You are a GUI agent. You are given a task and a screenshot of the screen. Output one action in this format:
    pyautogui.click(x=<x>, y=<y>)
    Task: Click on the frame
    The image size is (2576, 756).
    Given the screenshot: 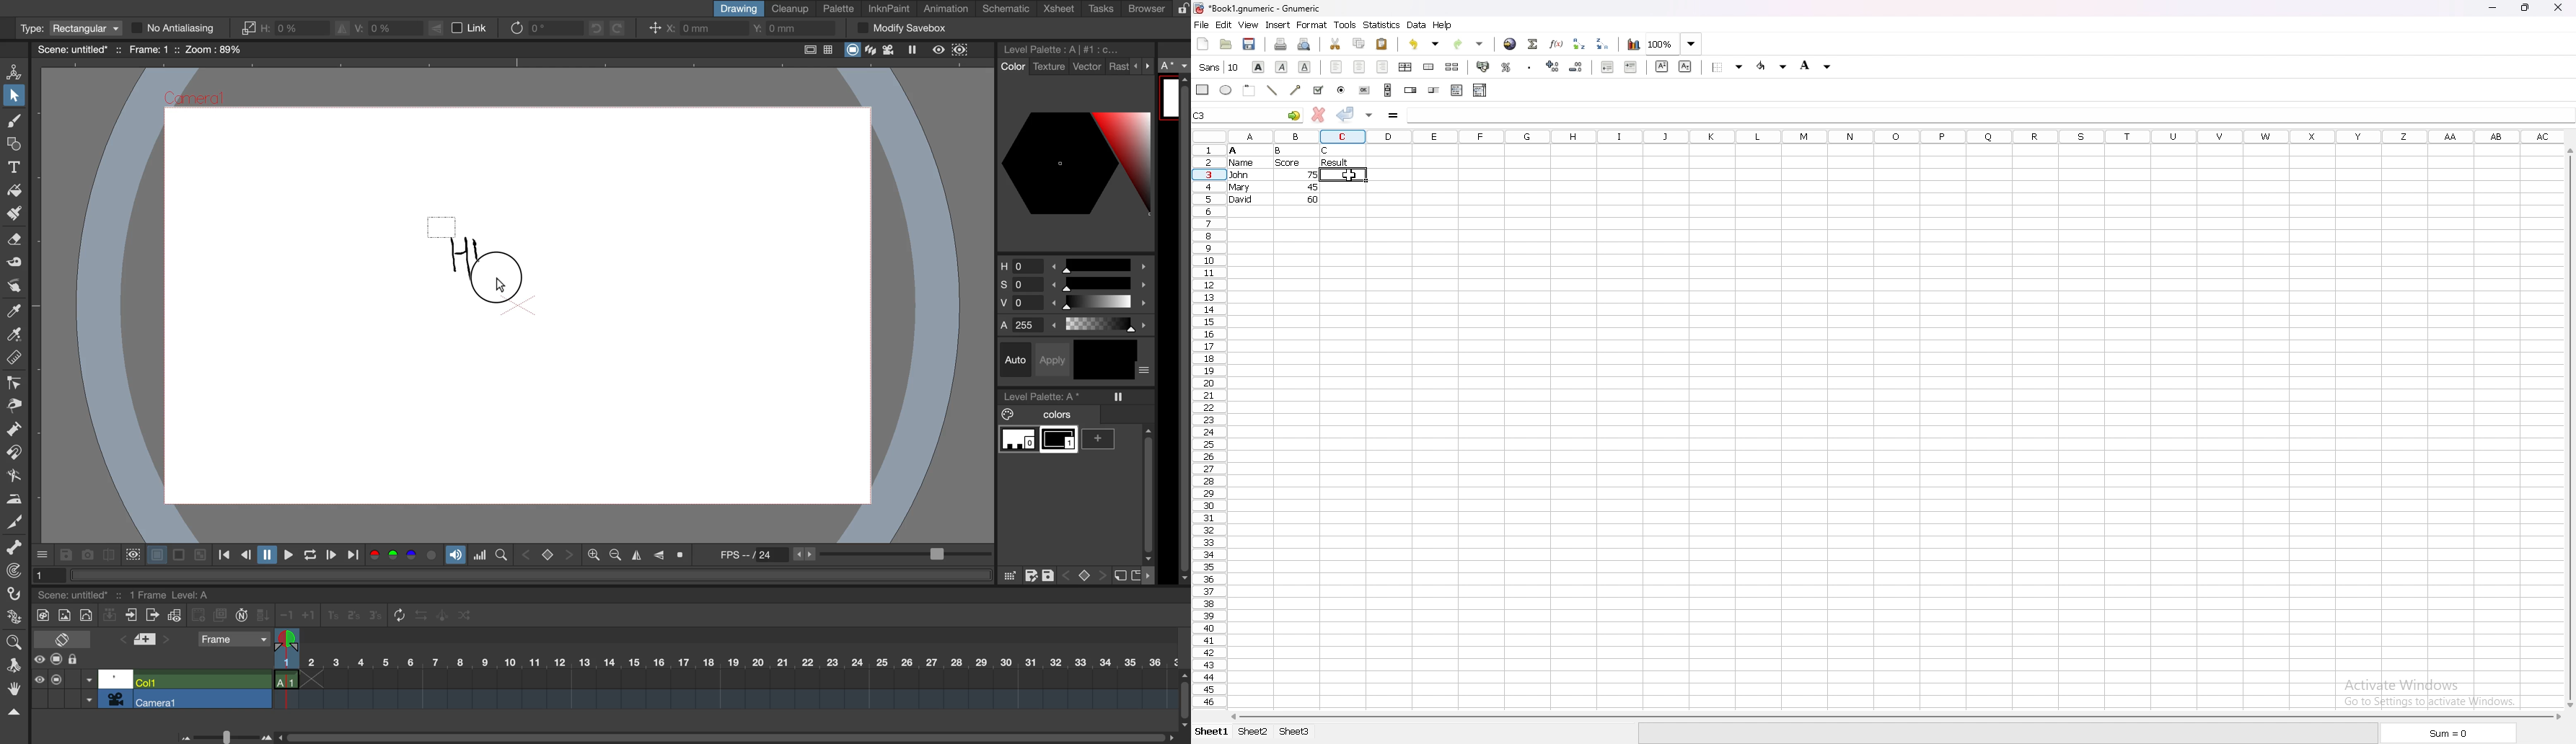 What is the action you would take?
    pyautogui.click(x=1249, y=91)
    